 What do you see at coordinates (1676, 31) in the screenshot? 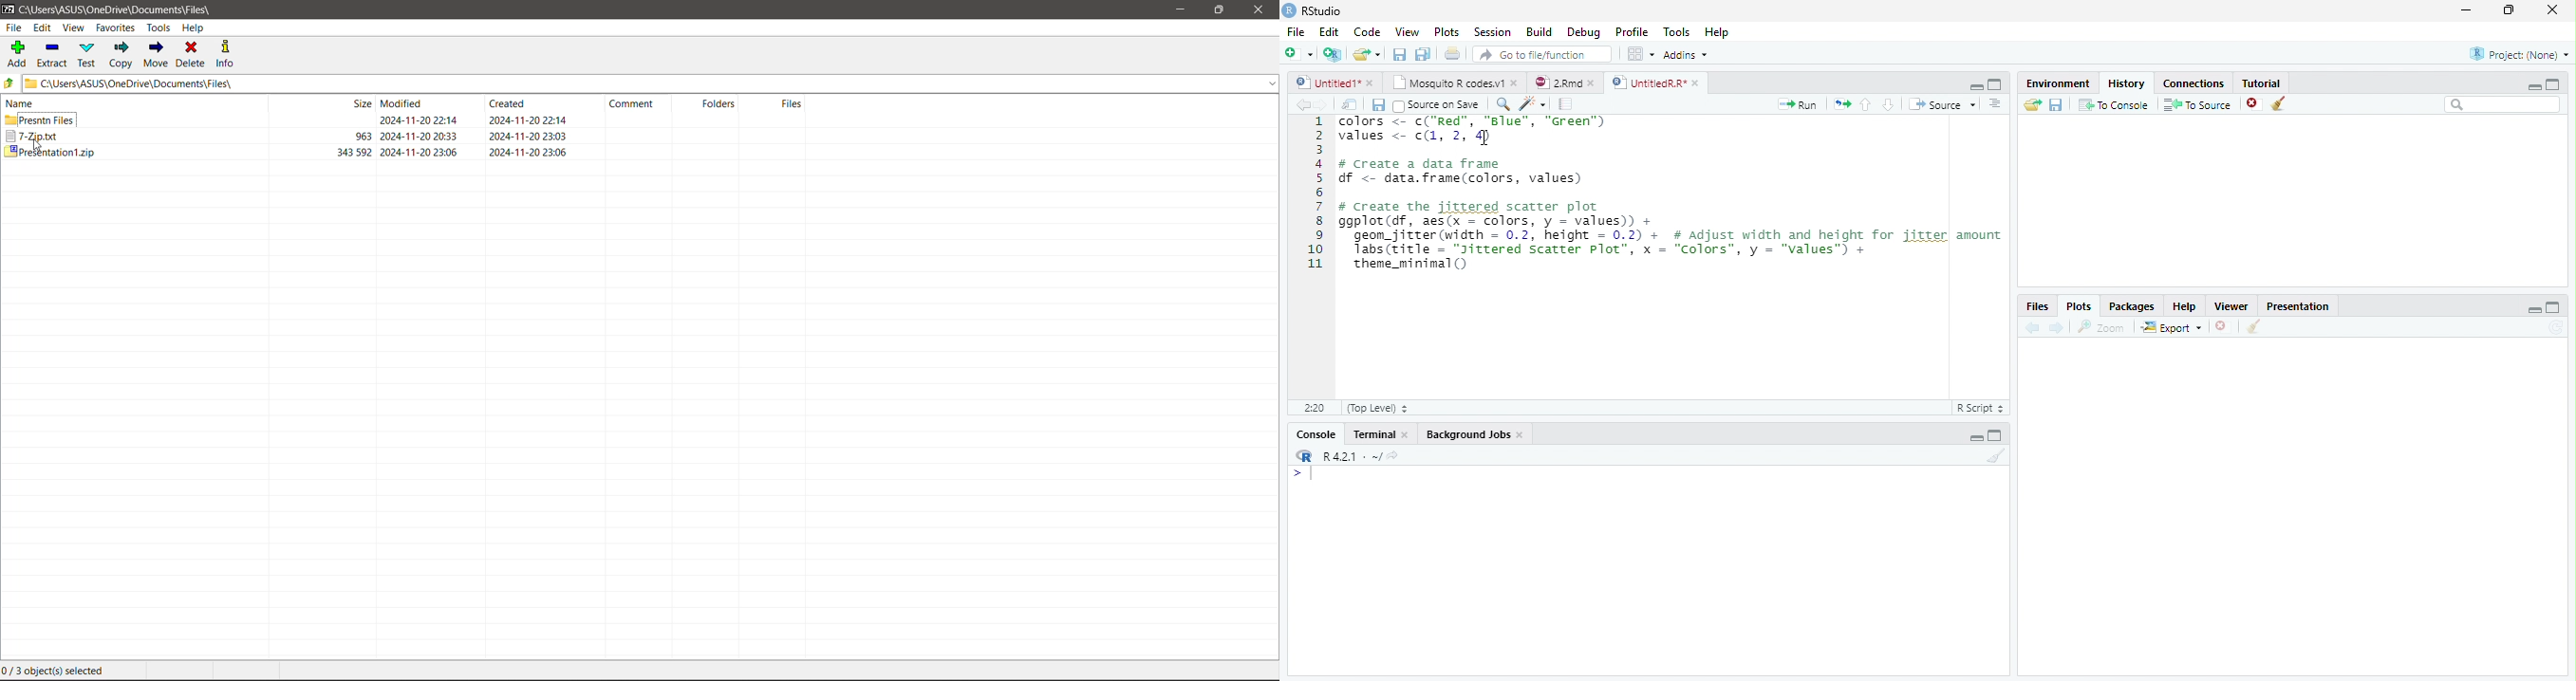
I see `Tools` at bounding box center [1676, 31].